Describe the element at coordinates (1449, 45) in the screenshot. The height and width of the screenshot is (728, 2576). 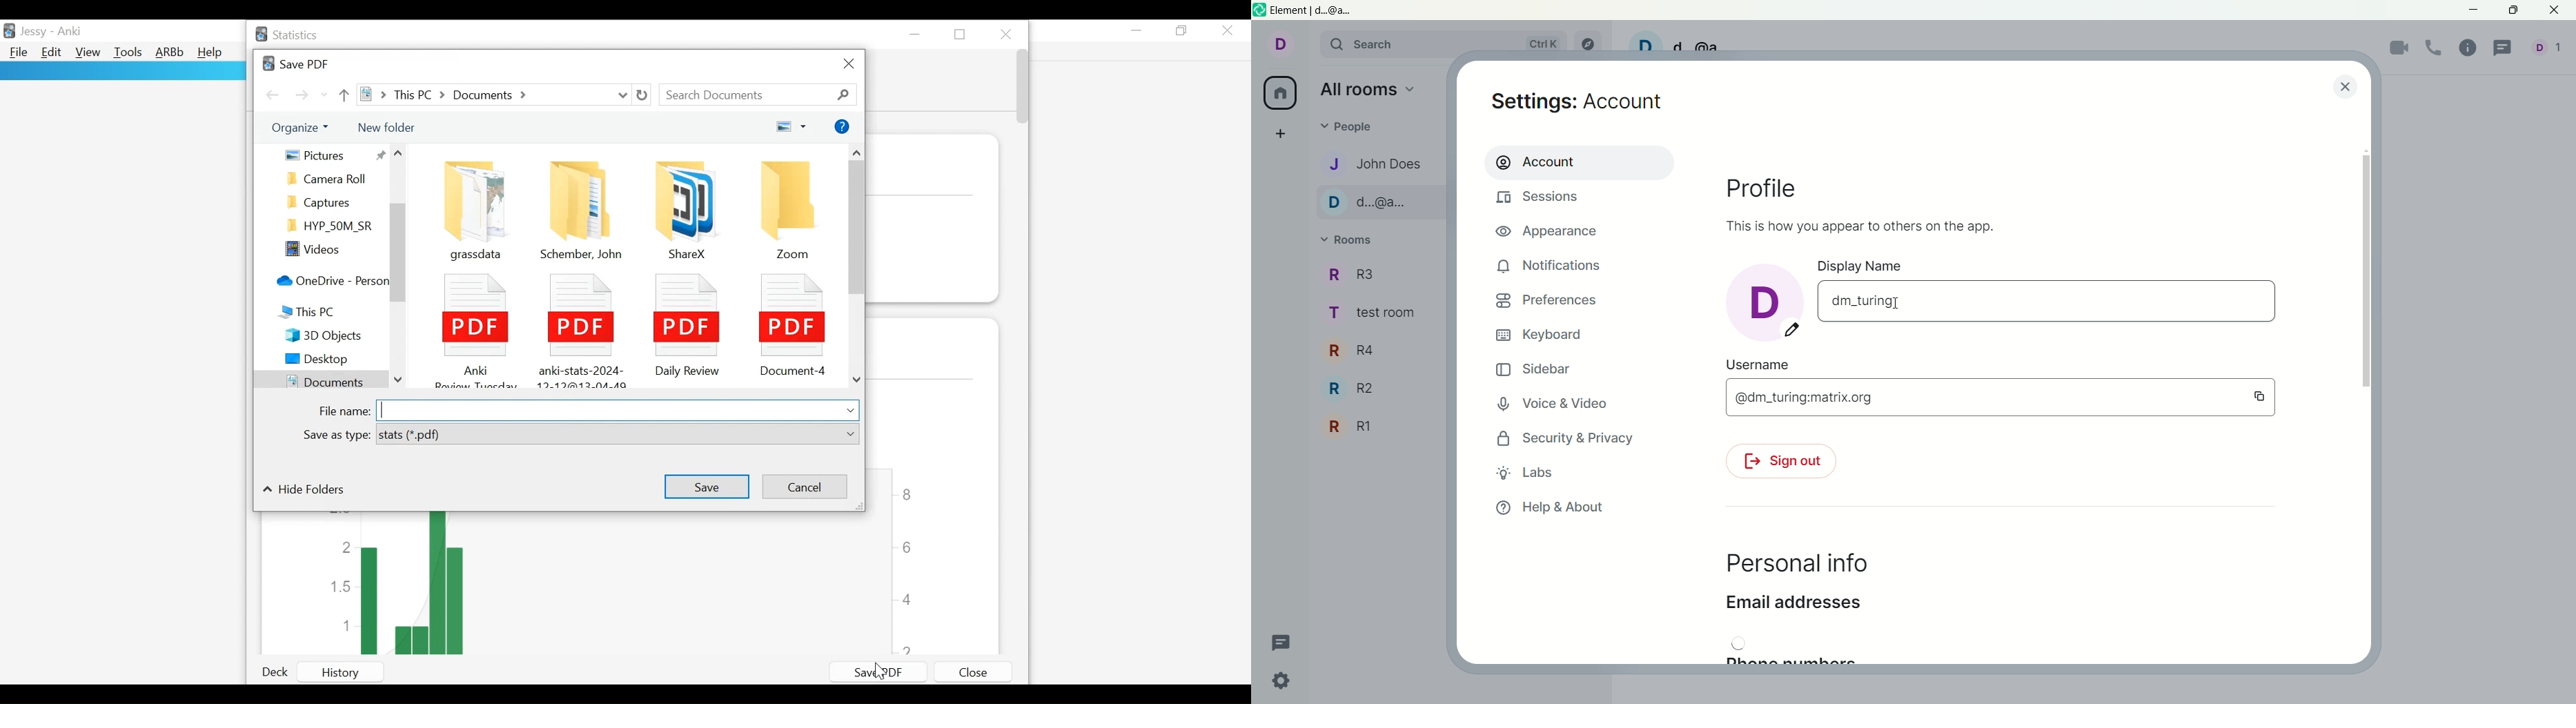
I see `search` at that location.